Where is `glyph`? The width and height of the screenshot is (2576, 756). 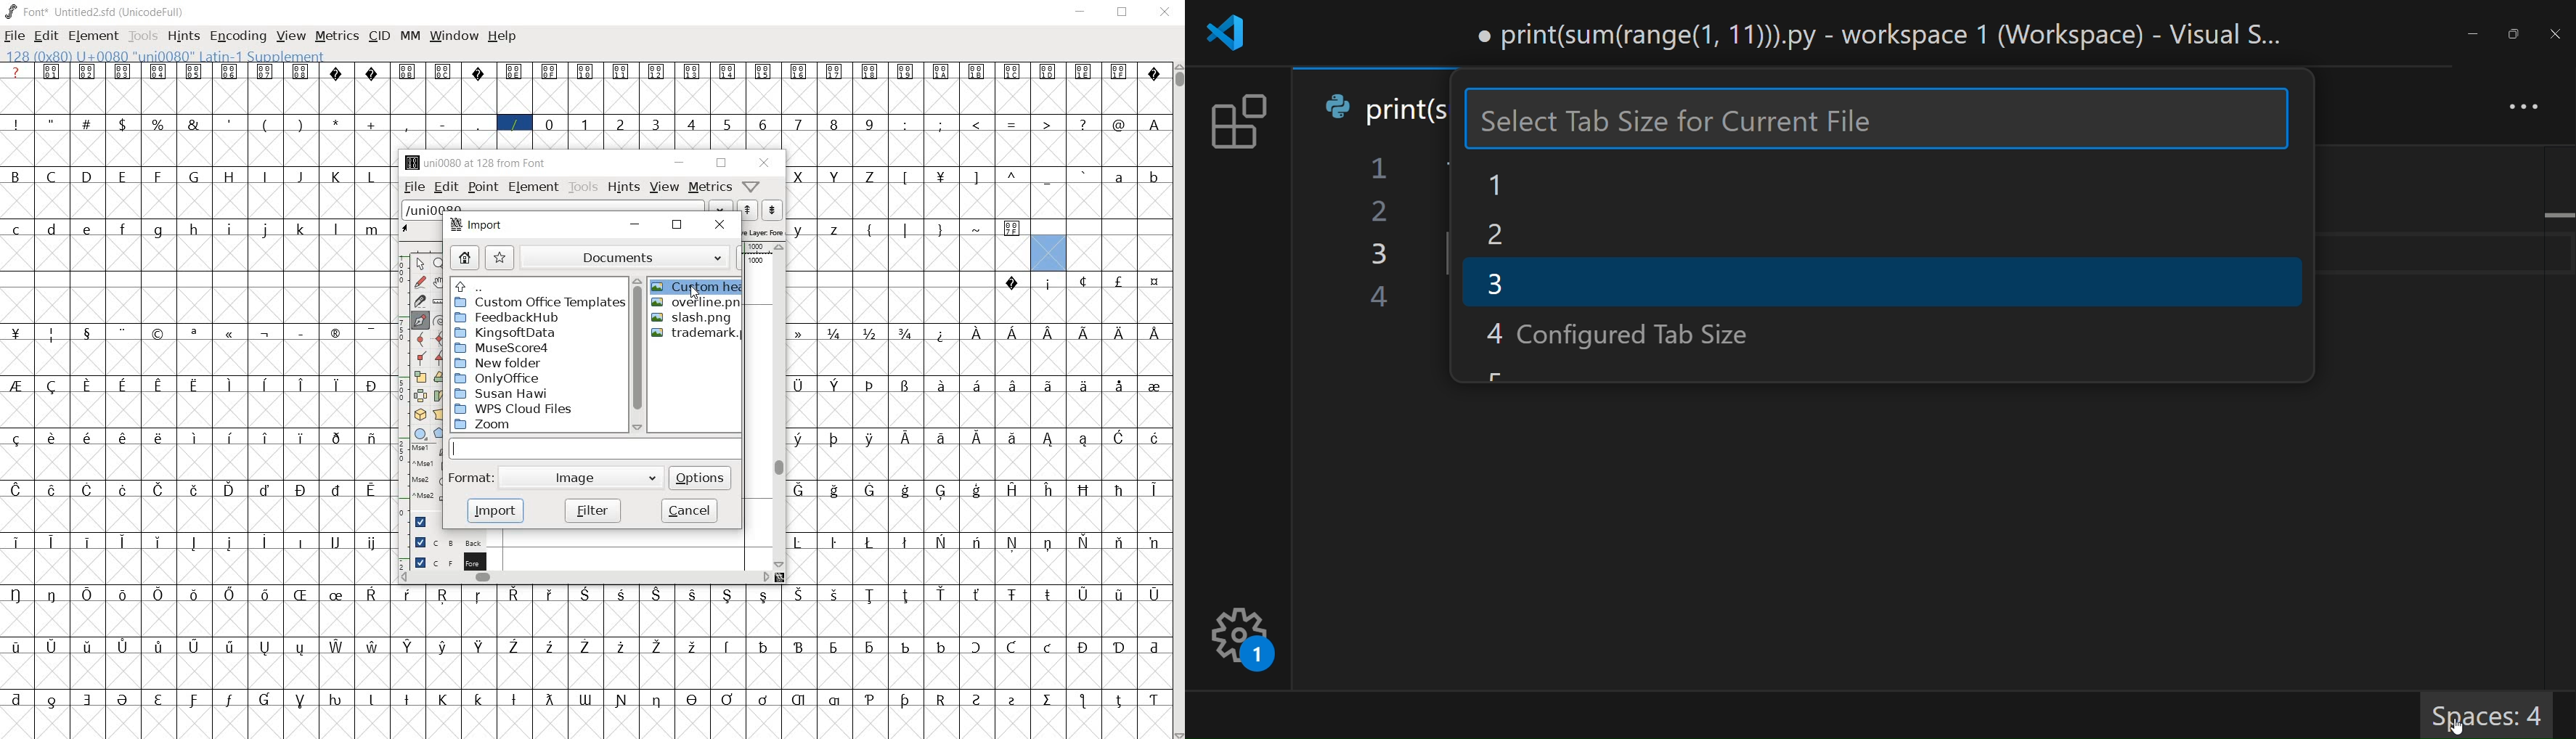
glyph is located at coordinates (443, 647).